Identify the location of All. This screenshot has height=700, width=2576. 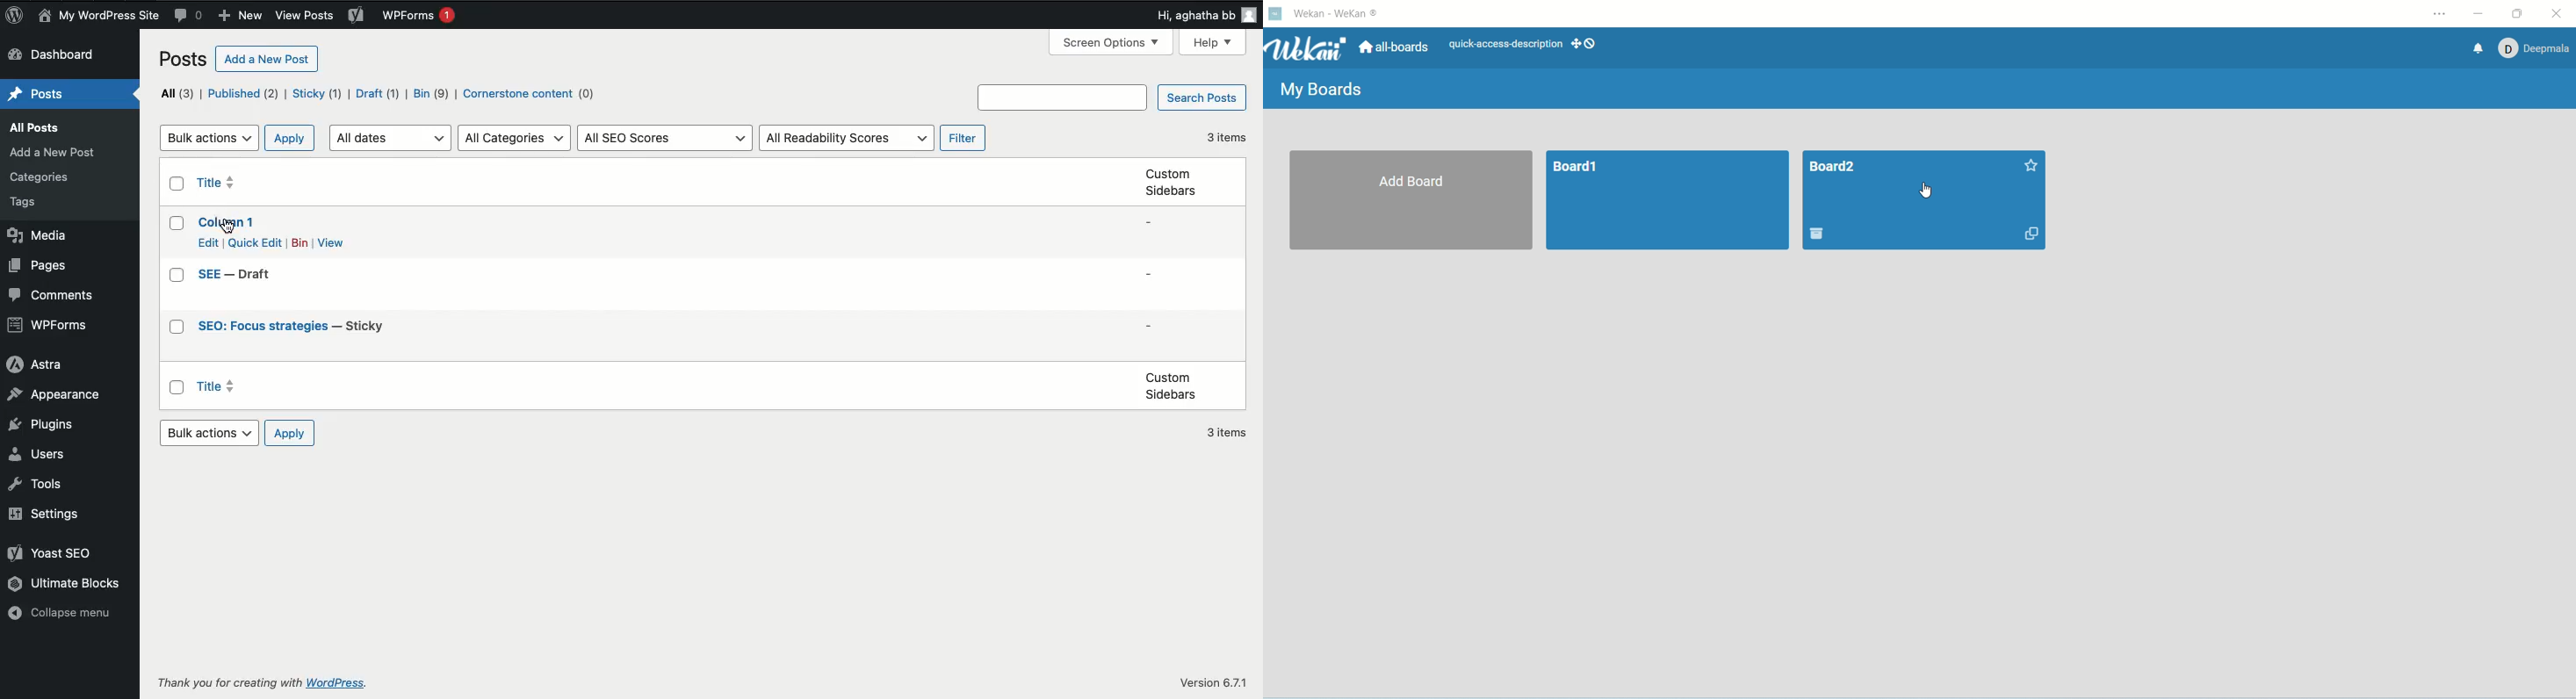
(178, 95).